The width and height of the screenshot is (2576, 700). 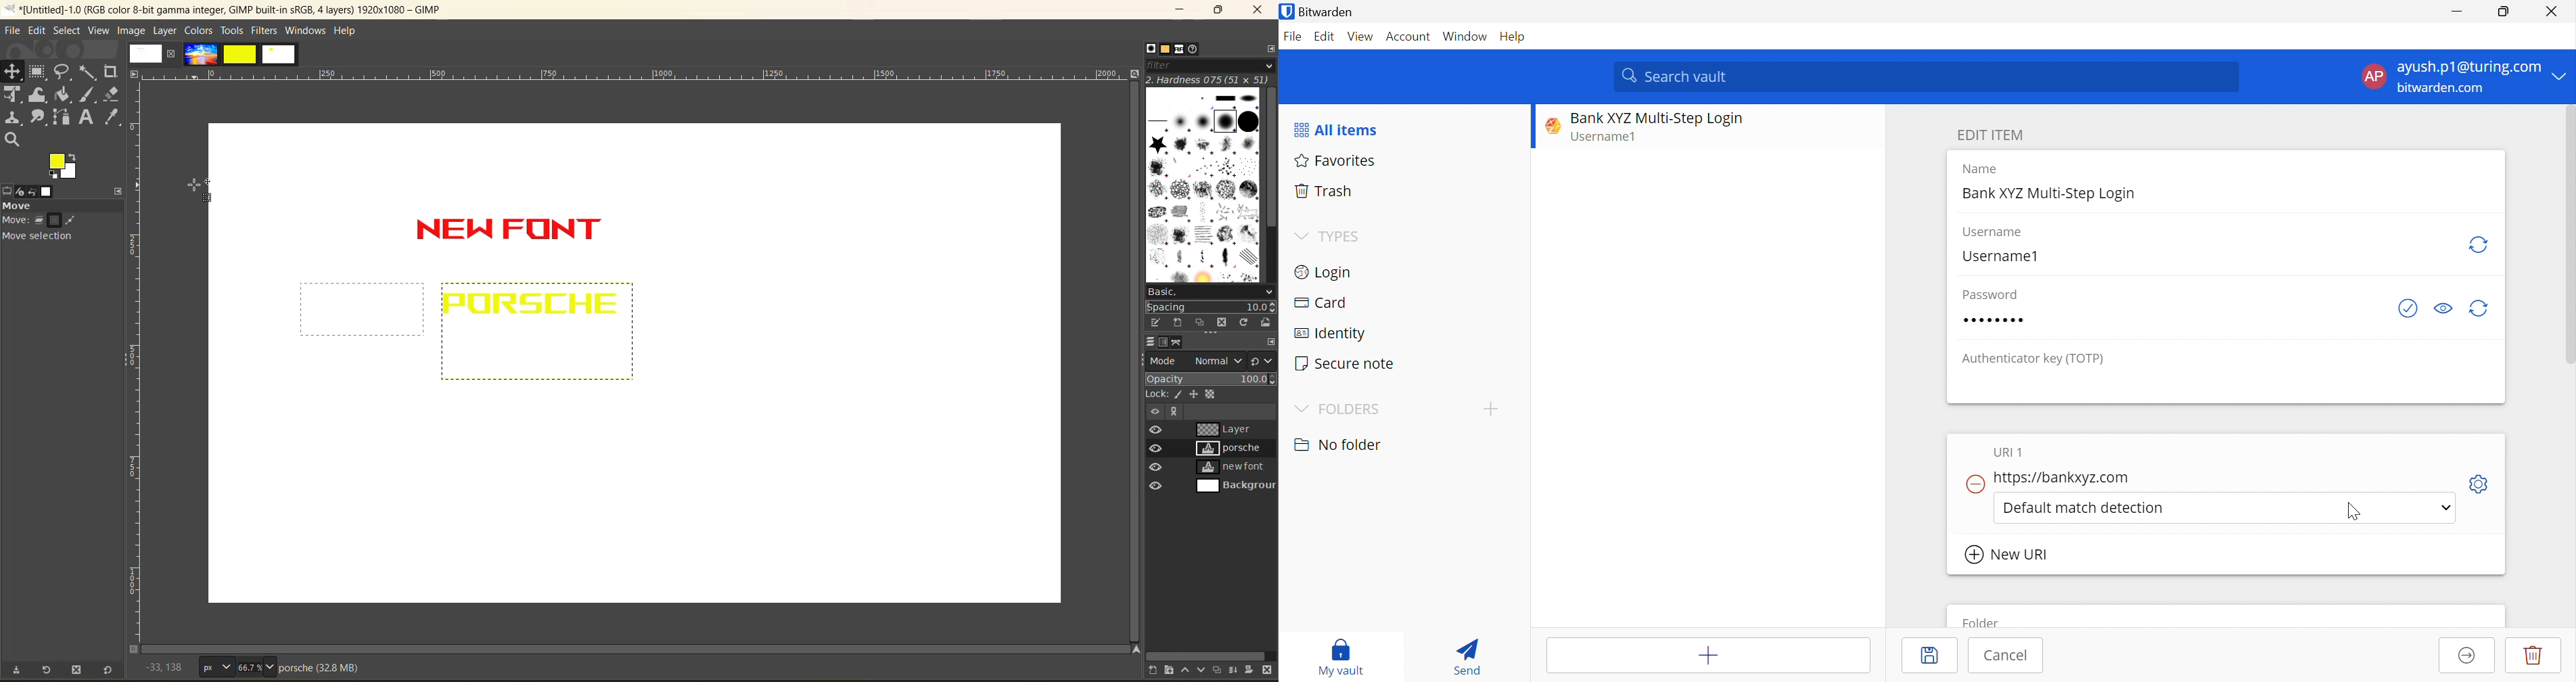 What do you see at coordinates (77, 671) in the screenshot?
I see `delete tool preset` at bounding box center [77, 671].